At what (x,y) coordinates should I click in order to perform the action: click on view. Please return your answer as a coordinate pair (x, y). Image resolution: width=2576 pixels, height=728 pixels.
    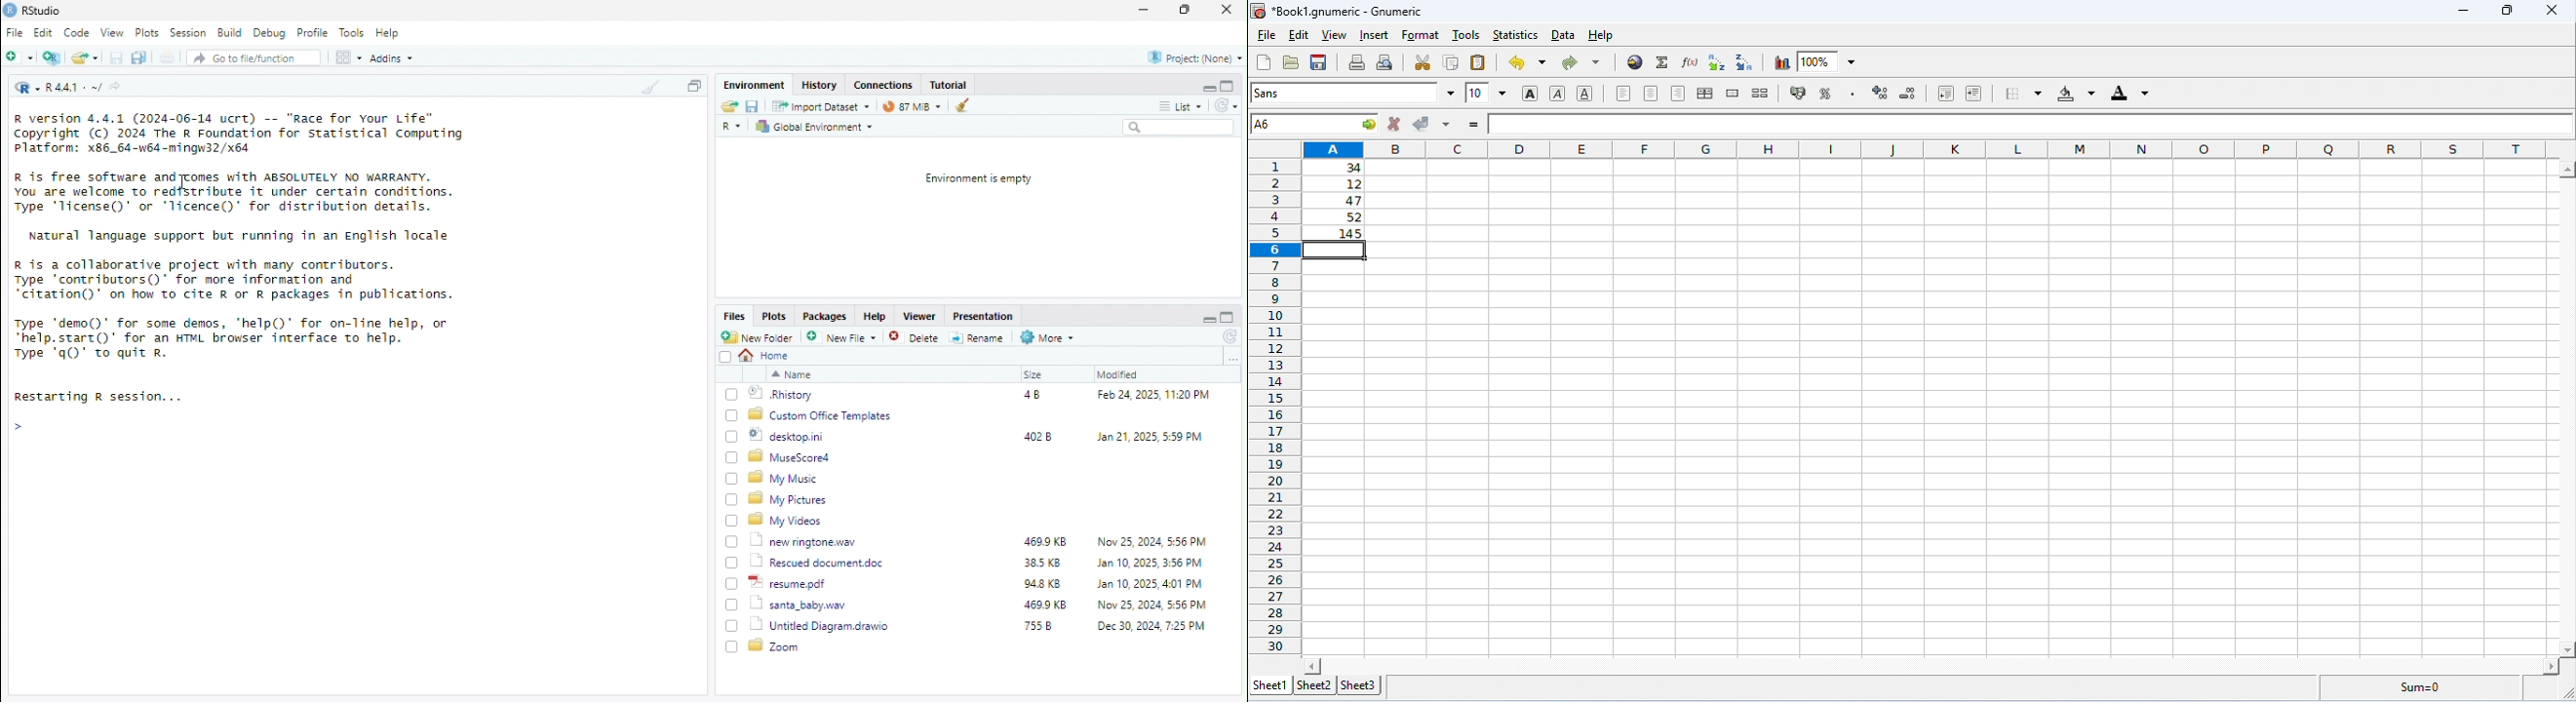
    Looking at the image, I should click on (1335, 36).